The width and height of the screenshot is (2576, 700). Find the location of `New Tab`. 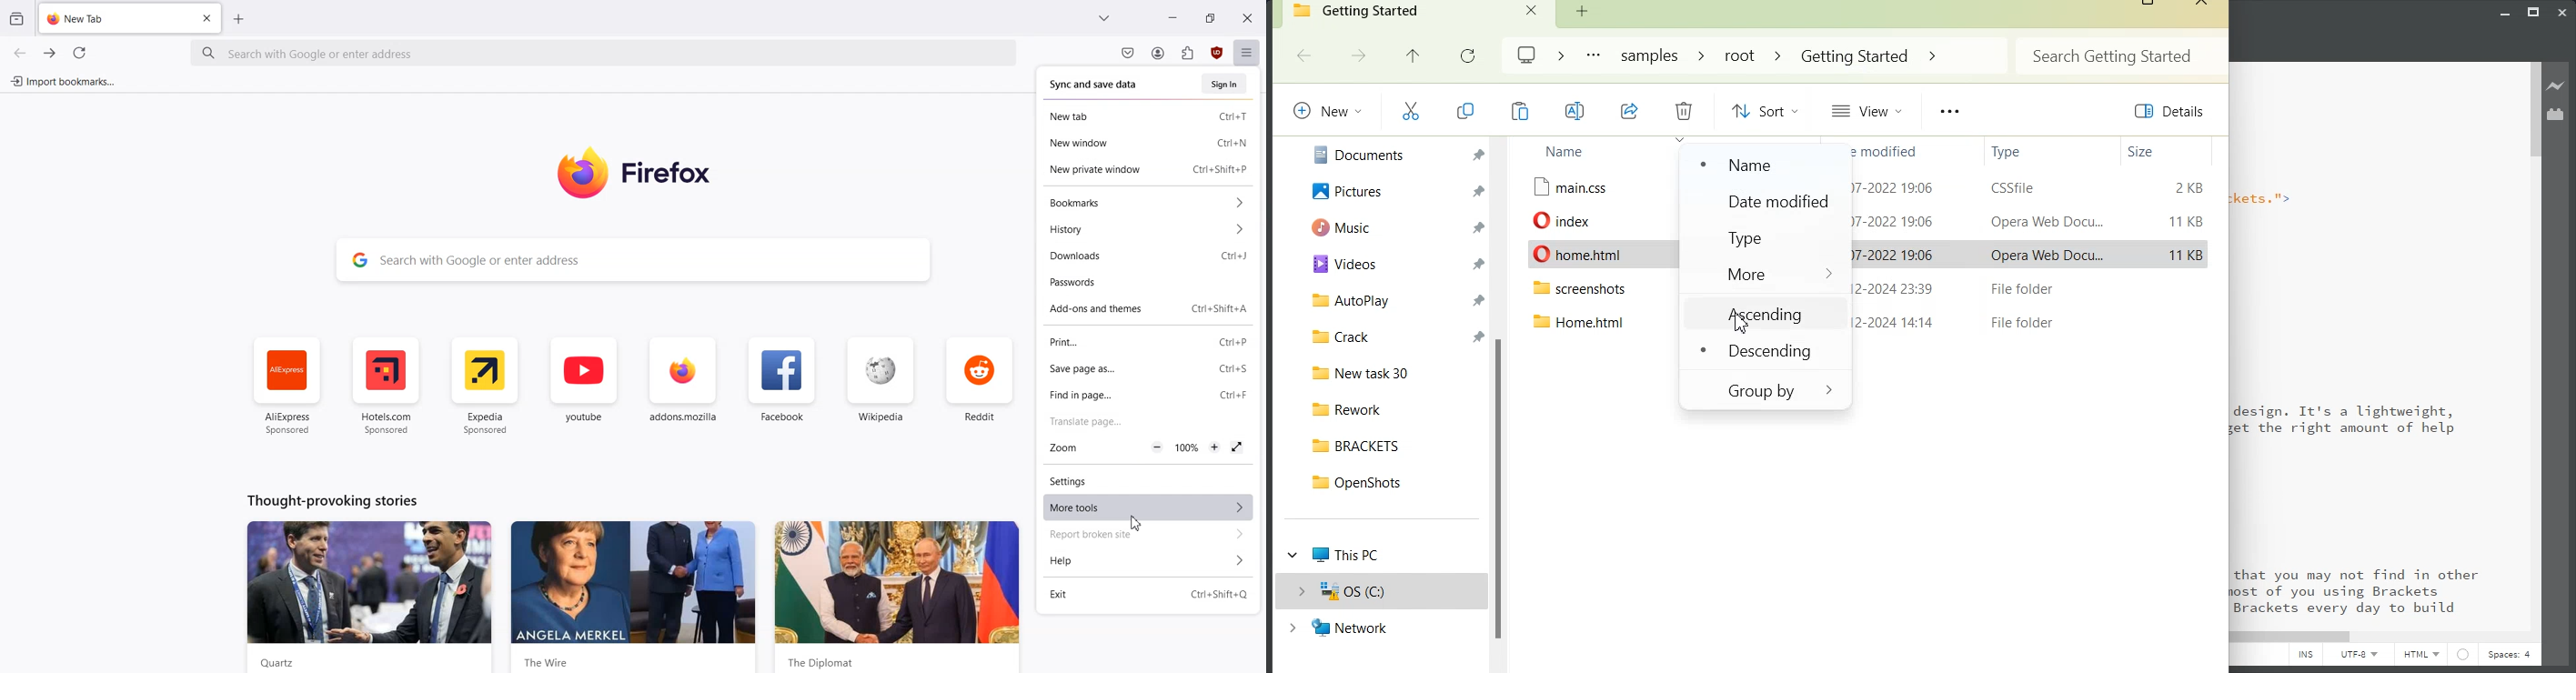

New Tab is located at coordinates (114, 18).